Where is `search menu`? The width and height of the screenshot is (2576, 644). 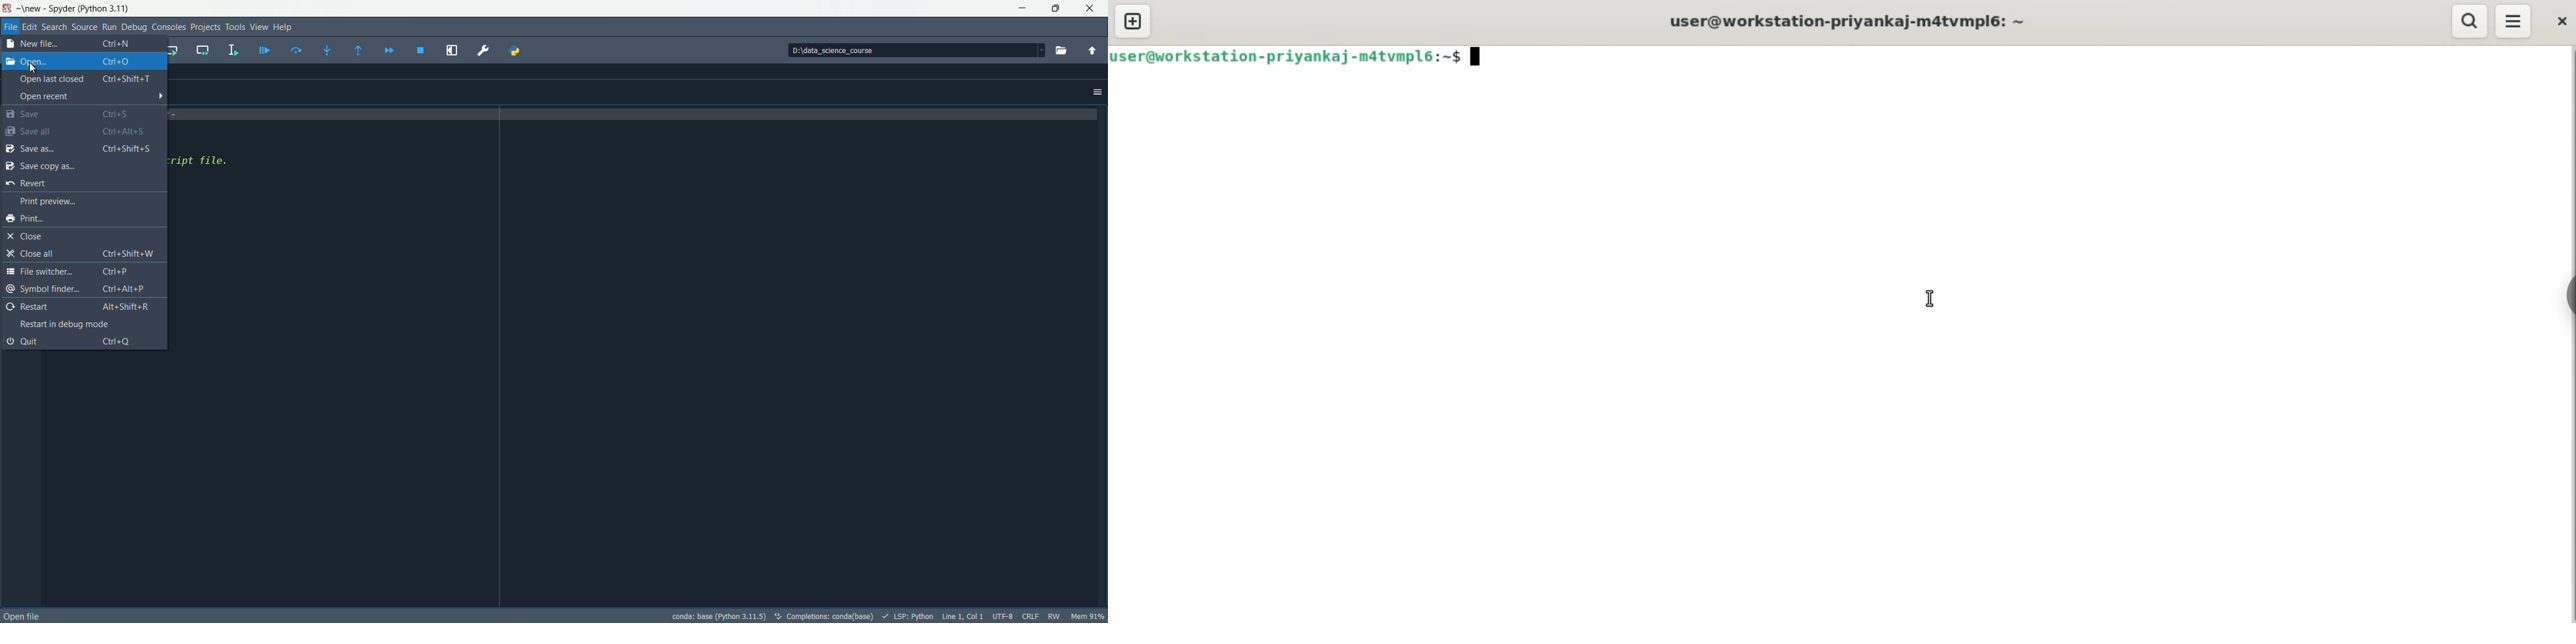
search menu is located at coordinates (54, 27).